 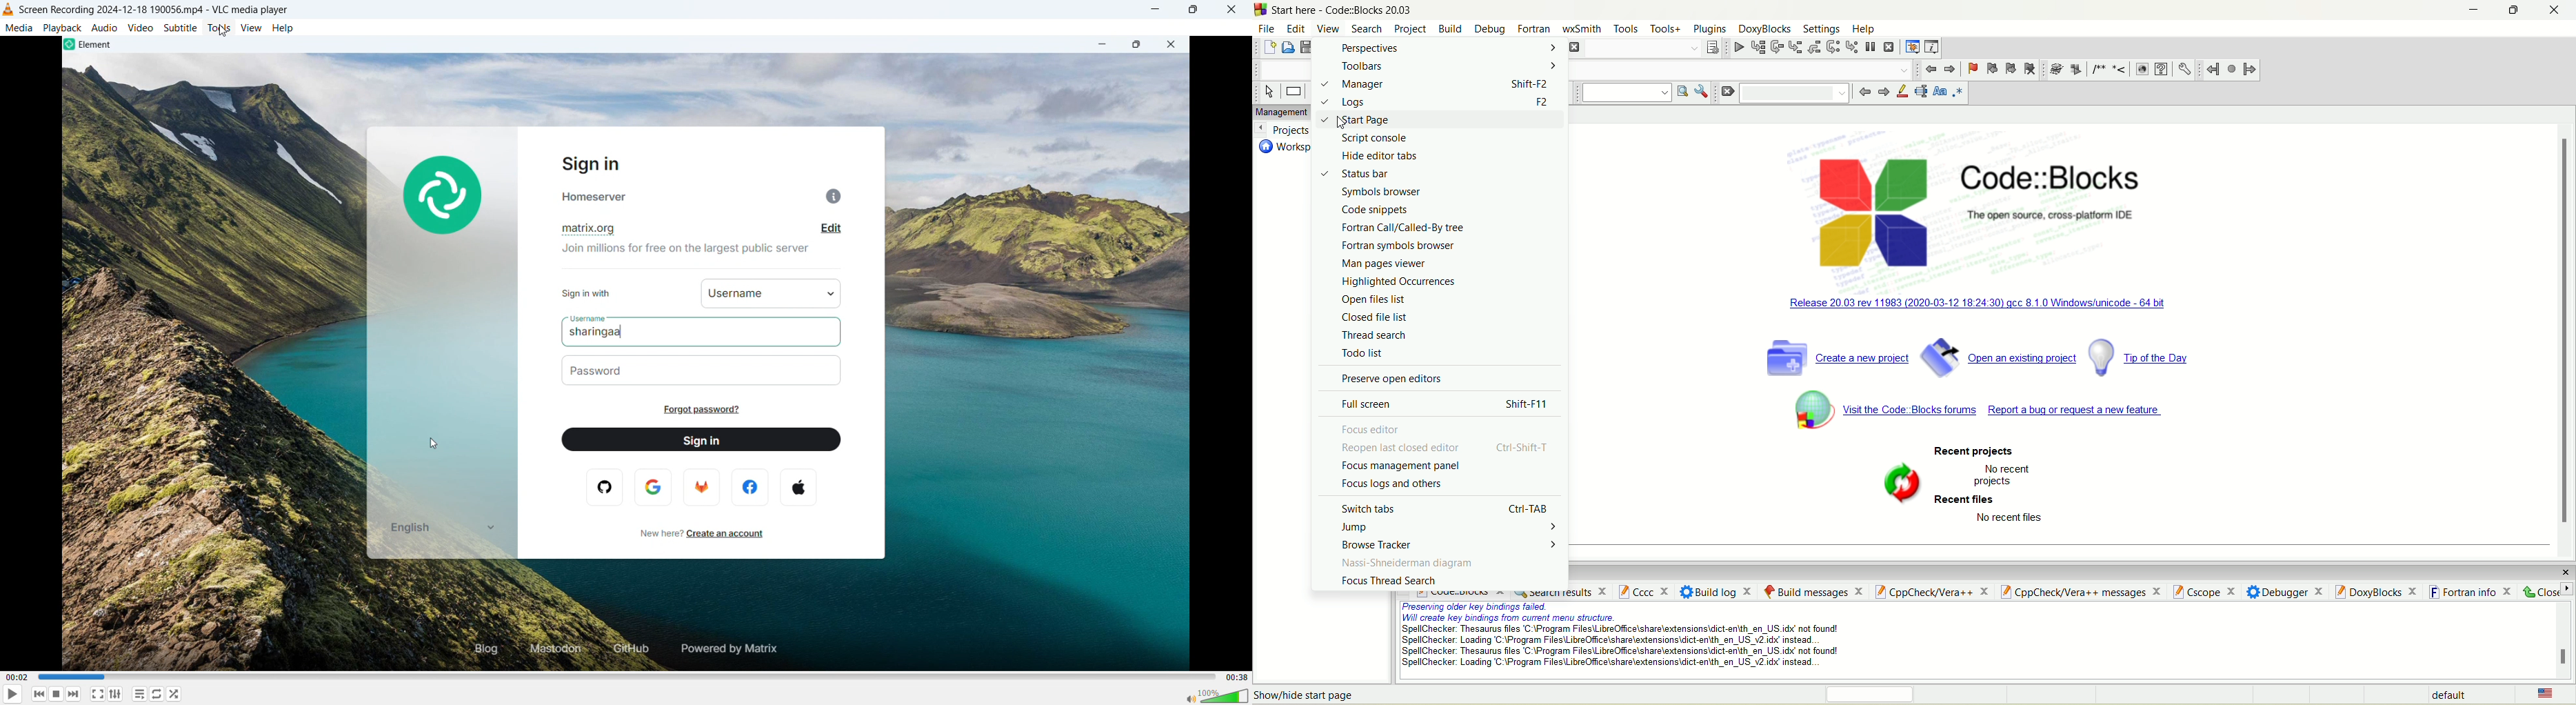 I want to click on file, so click(x=1265, y=28).